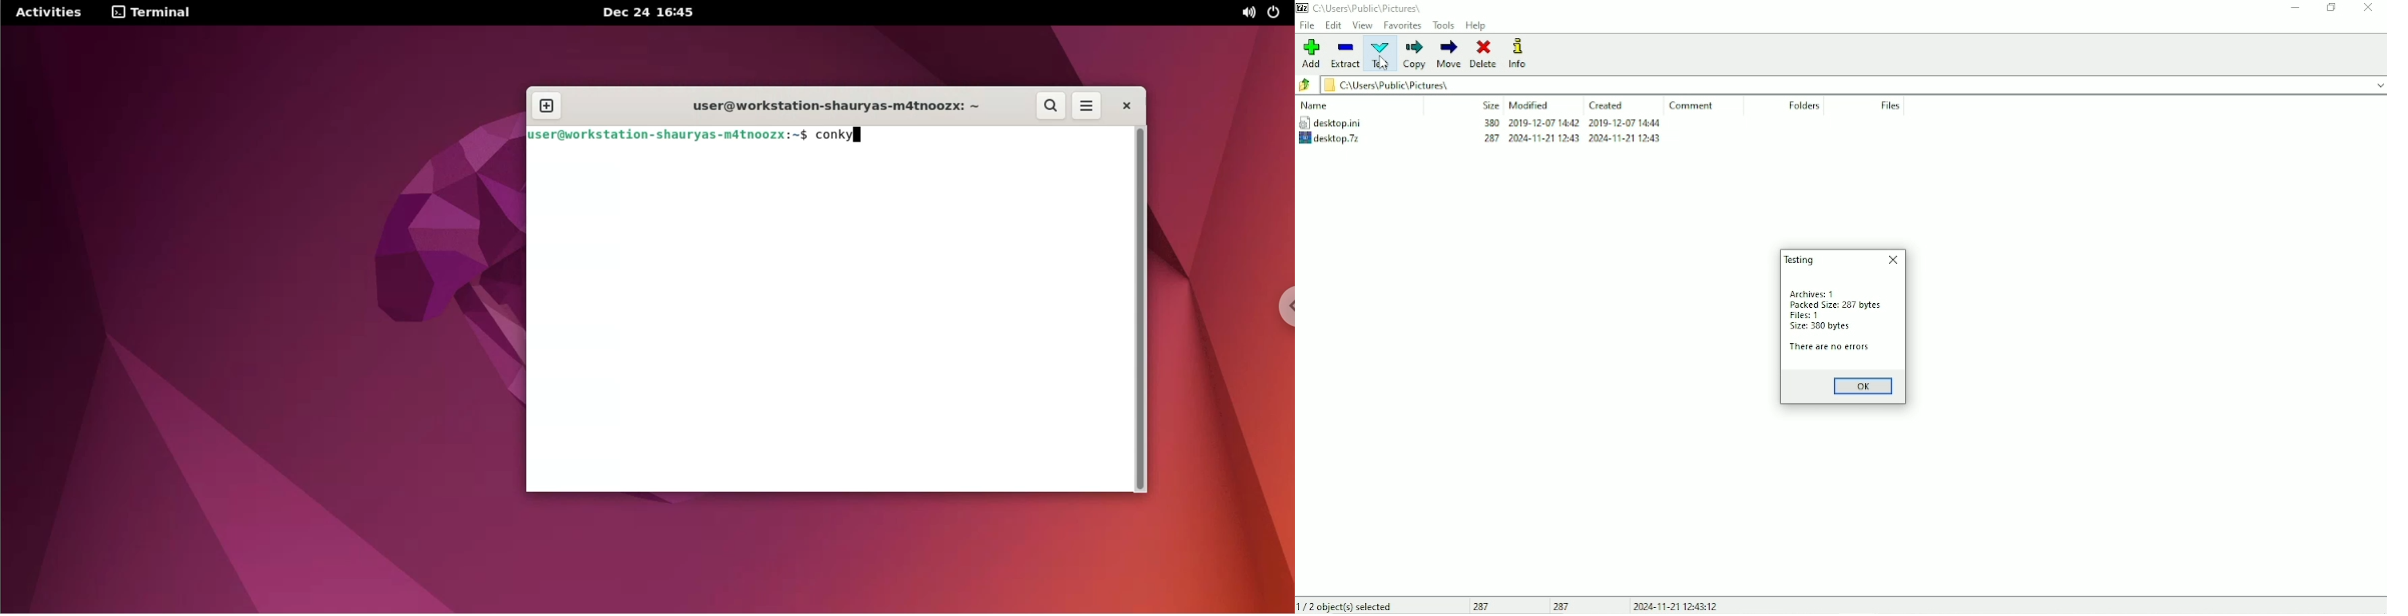 The width and height of the screenshot is (2408, 616). What do you see at coordinates (2332, 8) in the screenshot?
I see `Restore down` at bounding box center [2332, 8].